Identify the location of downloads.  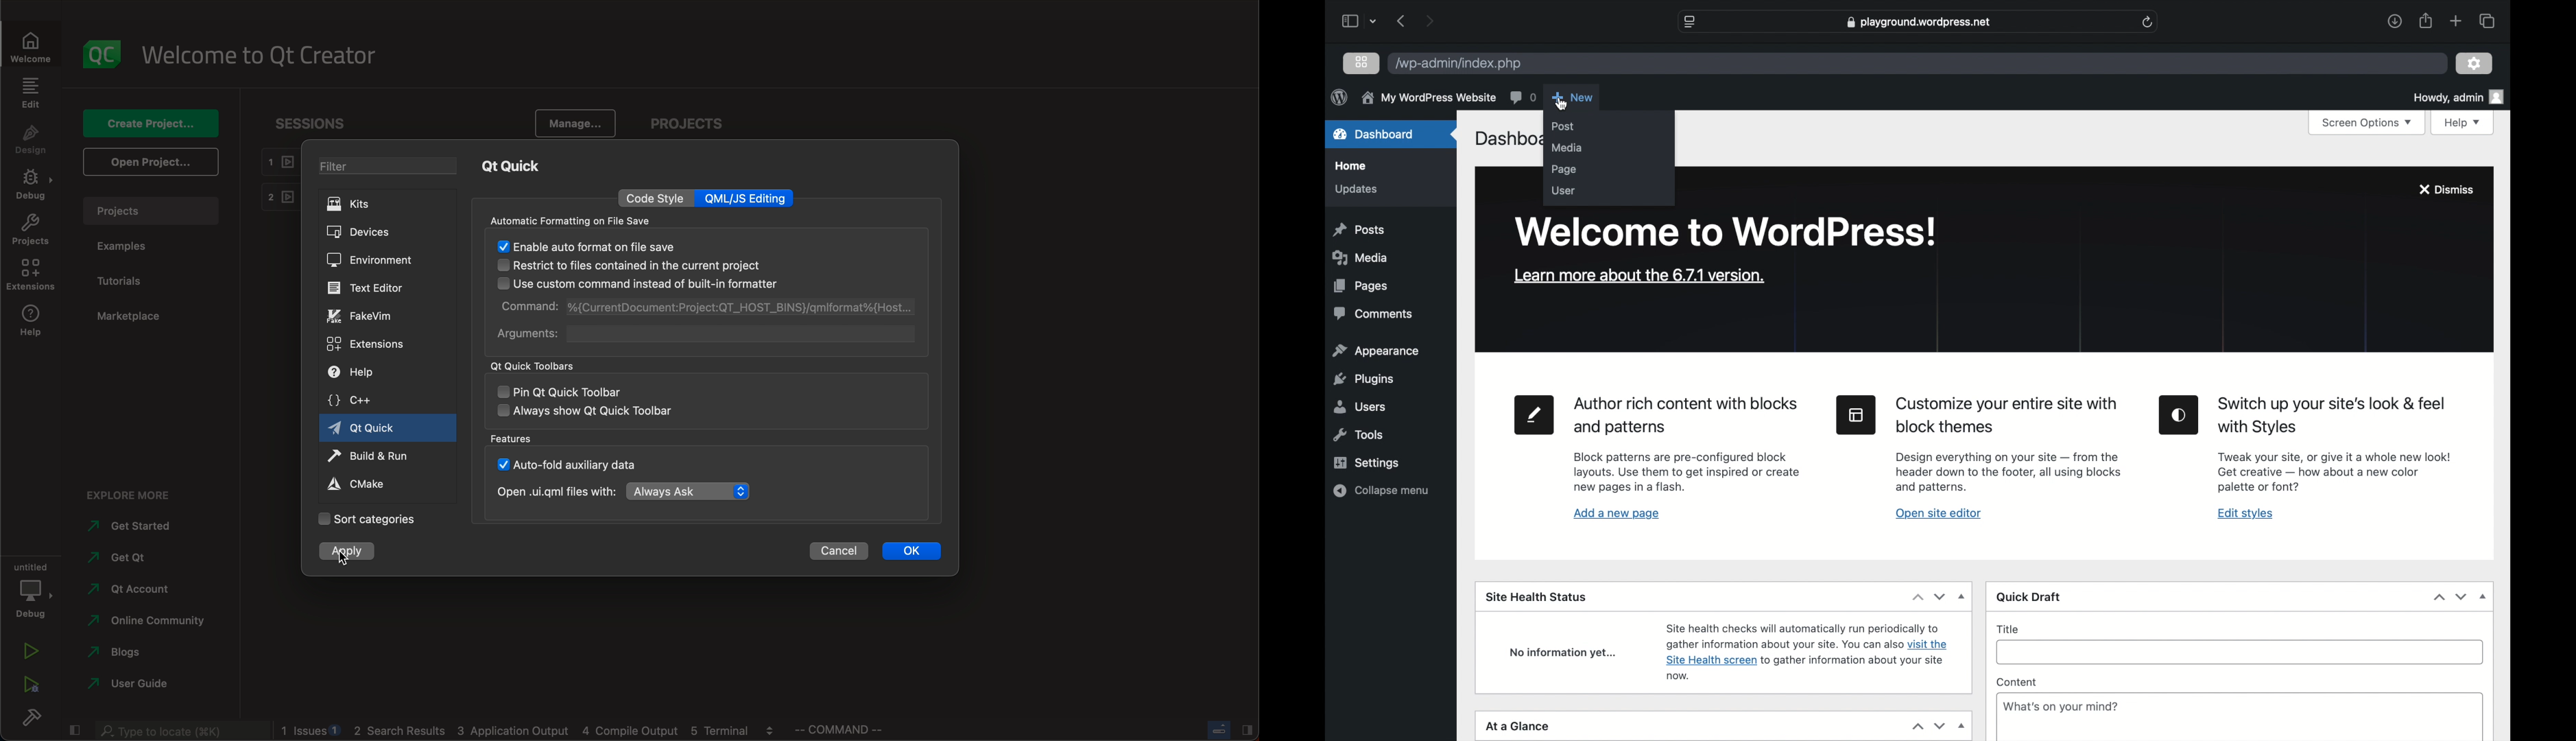
(2395, 21).